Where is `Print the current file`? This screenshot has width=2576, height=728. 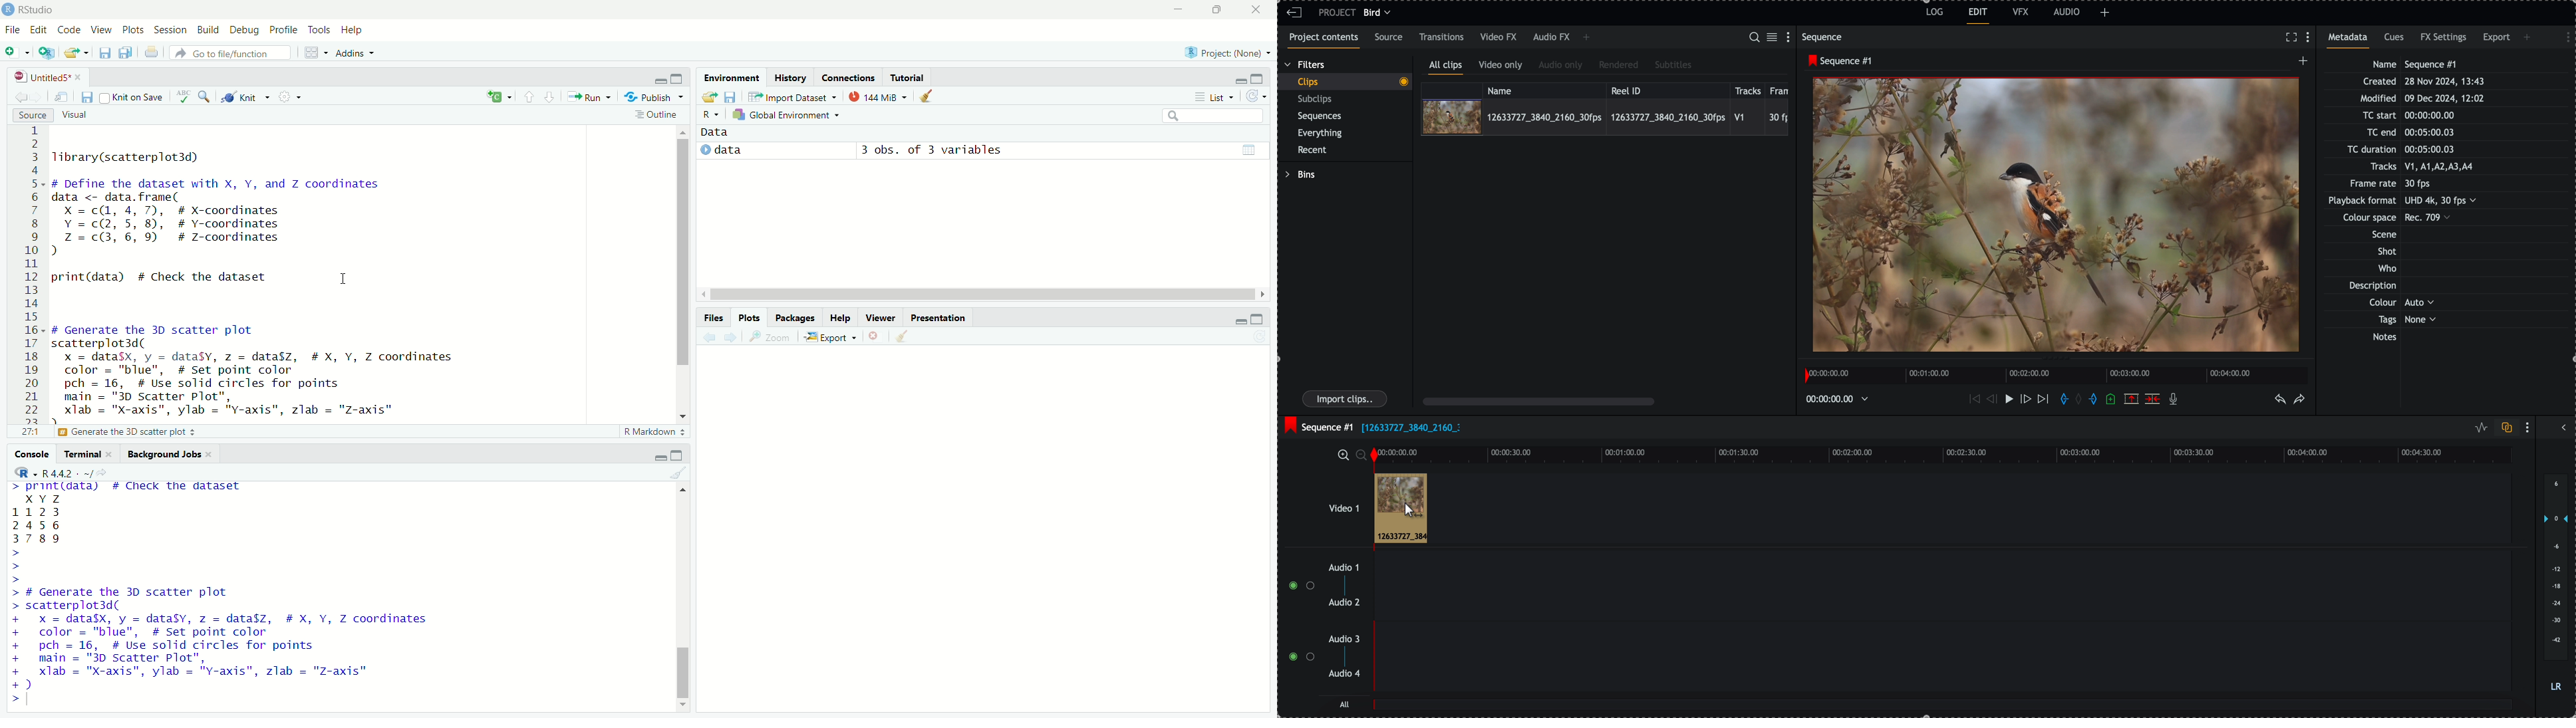 Print the current file is located at coordinates (153, 53).